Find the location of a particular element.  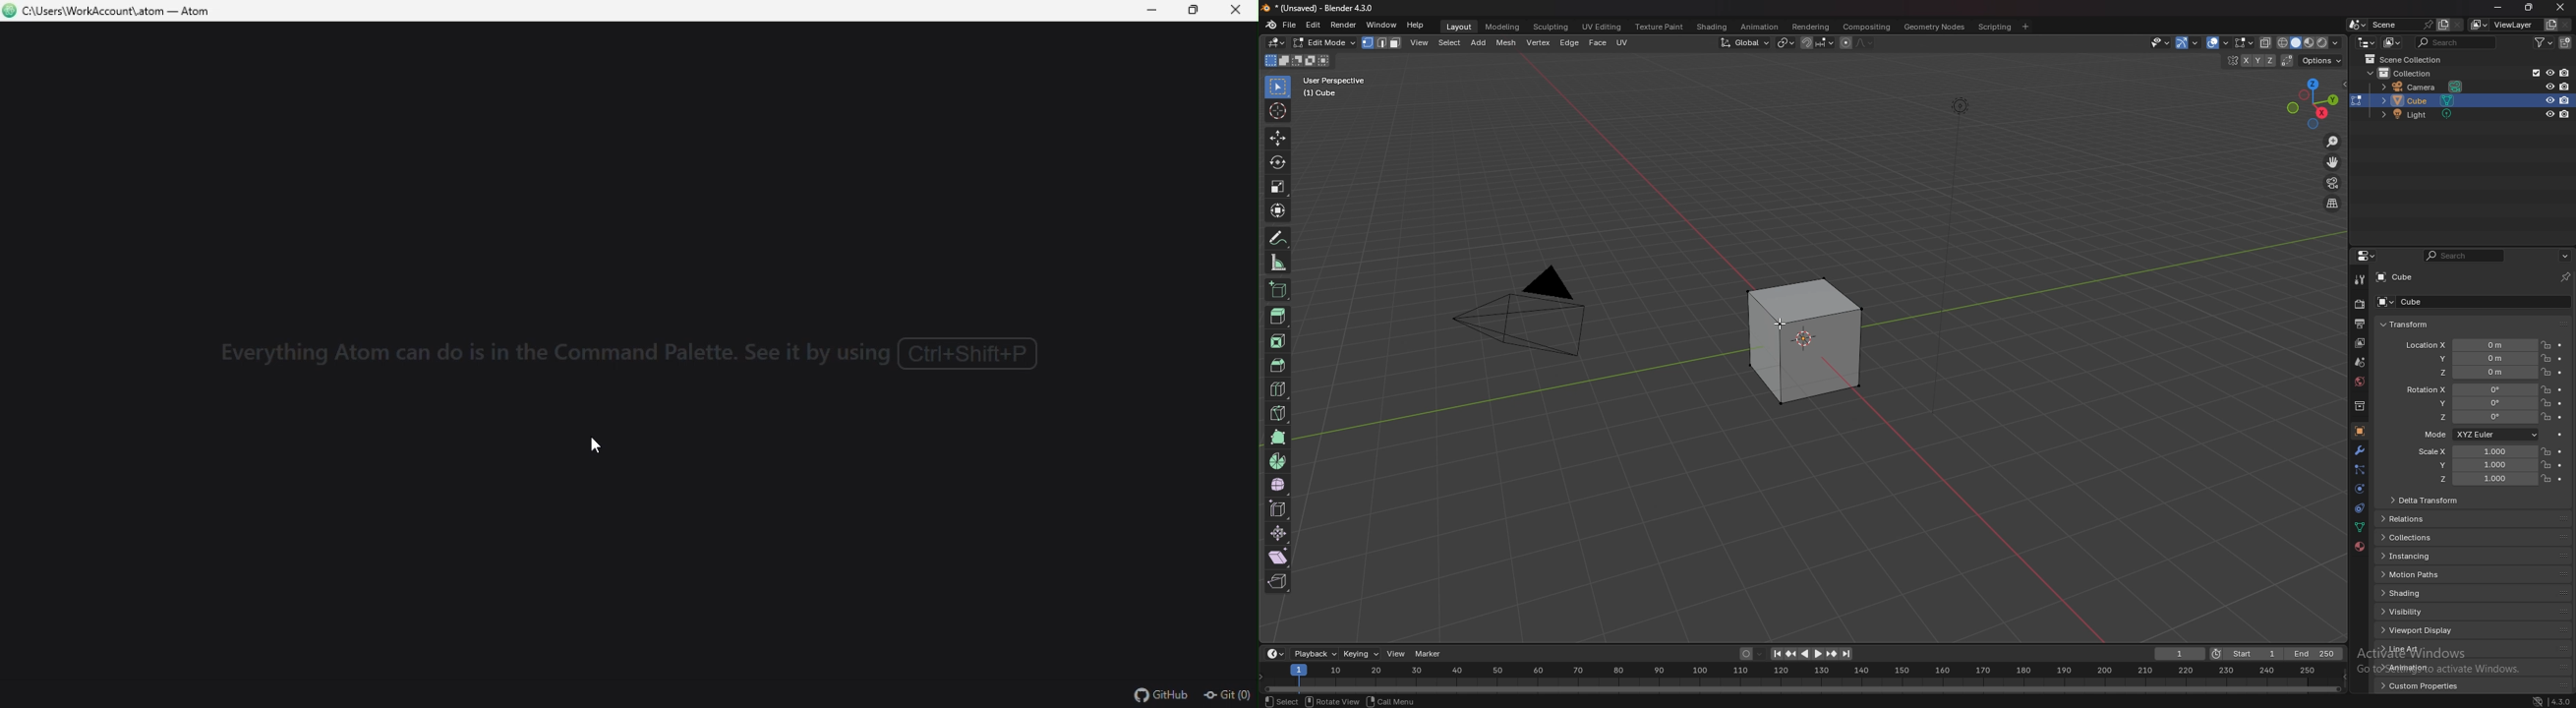

jump to endpoint is located at coordinates (1777, 654).